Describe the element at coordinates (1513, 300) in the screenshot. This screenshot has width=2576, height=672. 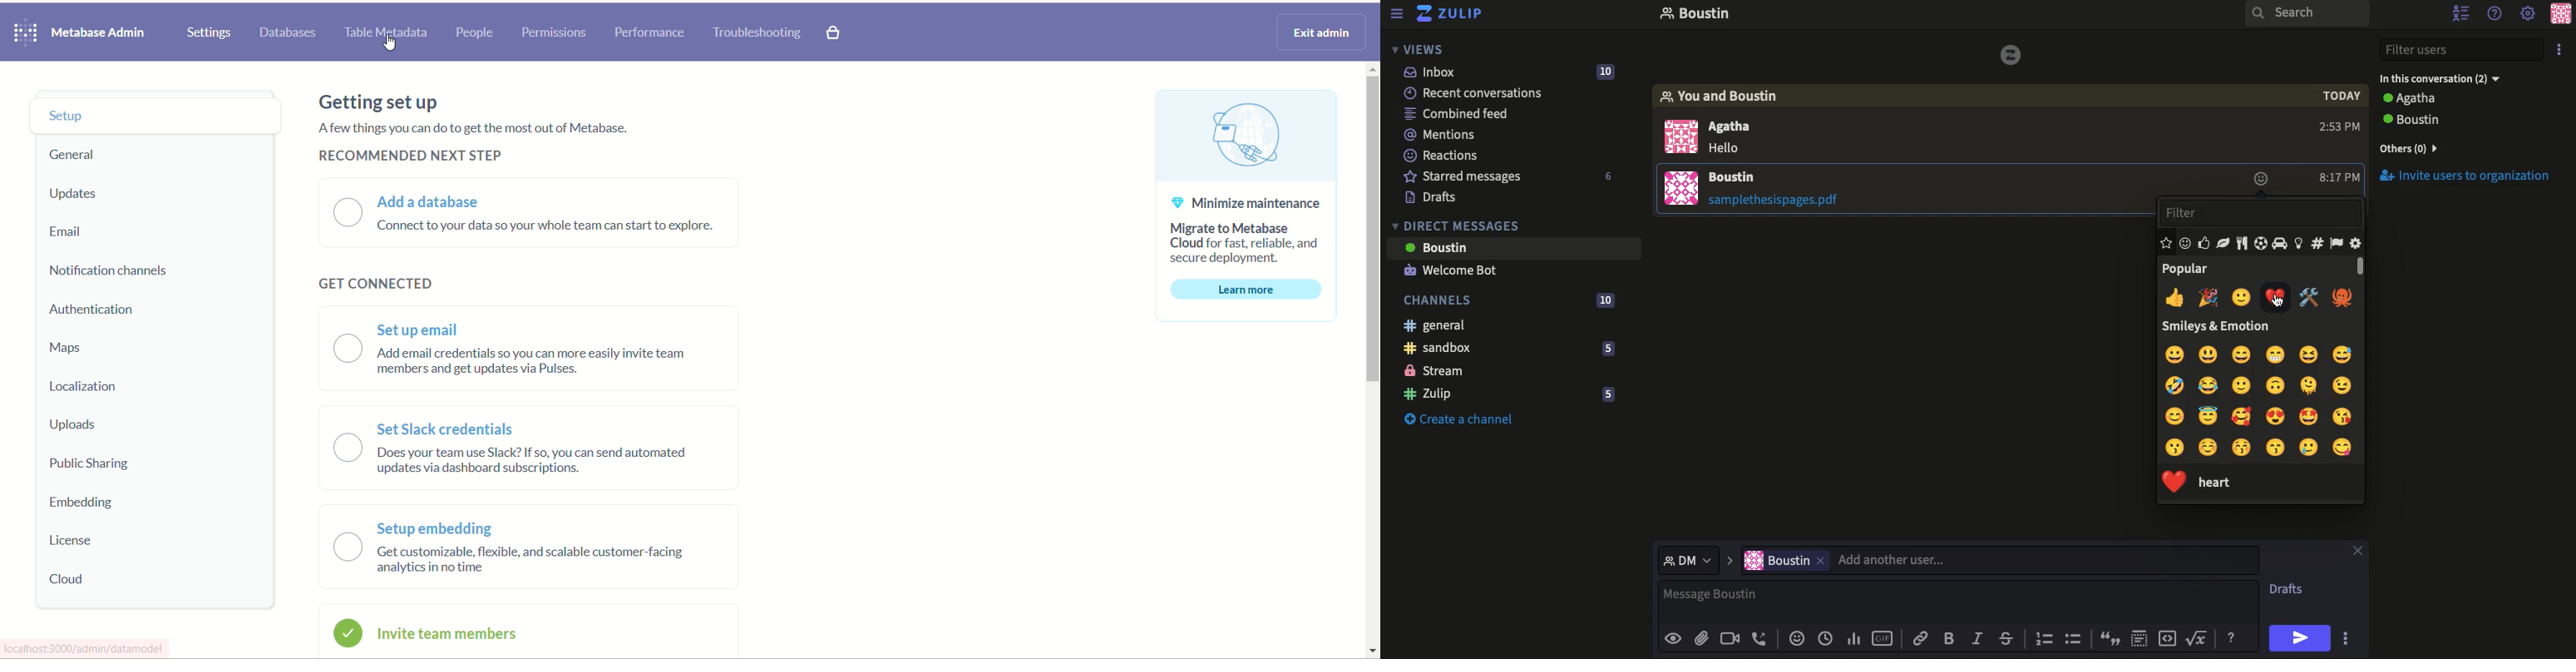
I see `Channels` at that location.